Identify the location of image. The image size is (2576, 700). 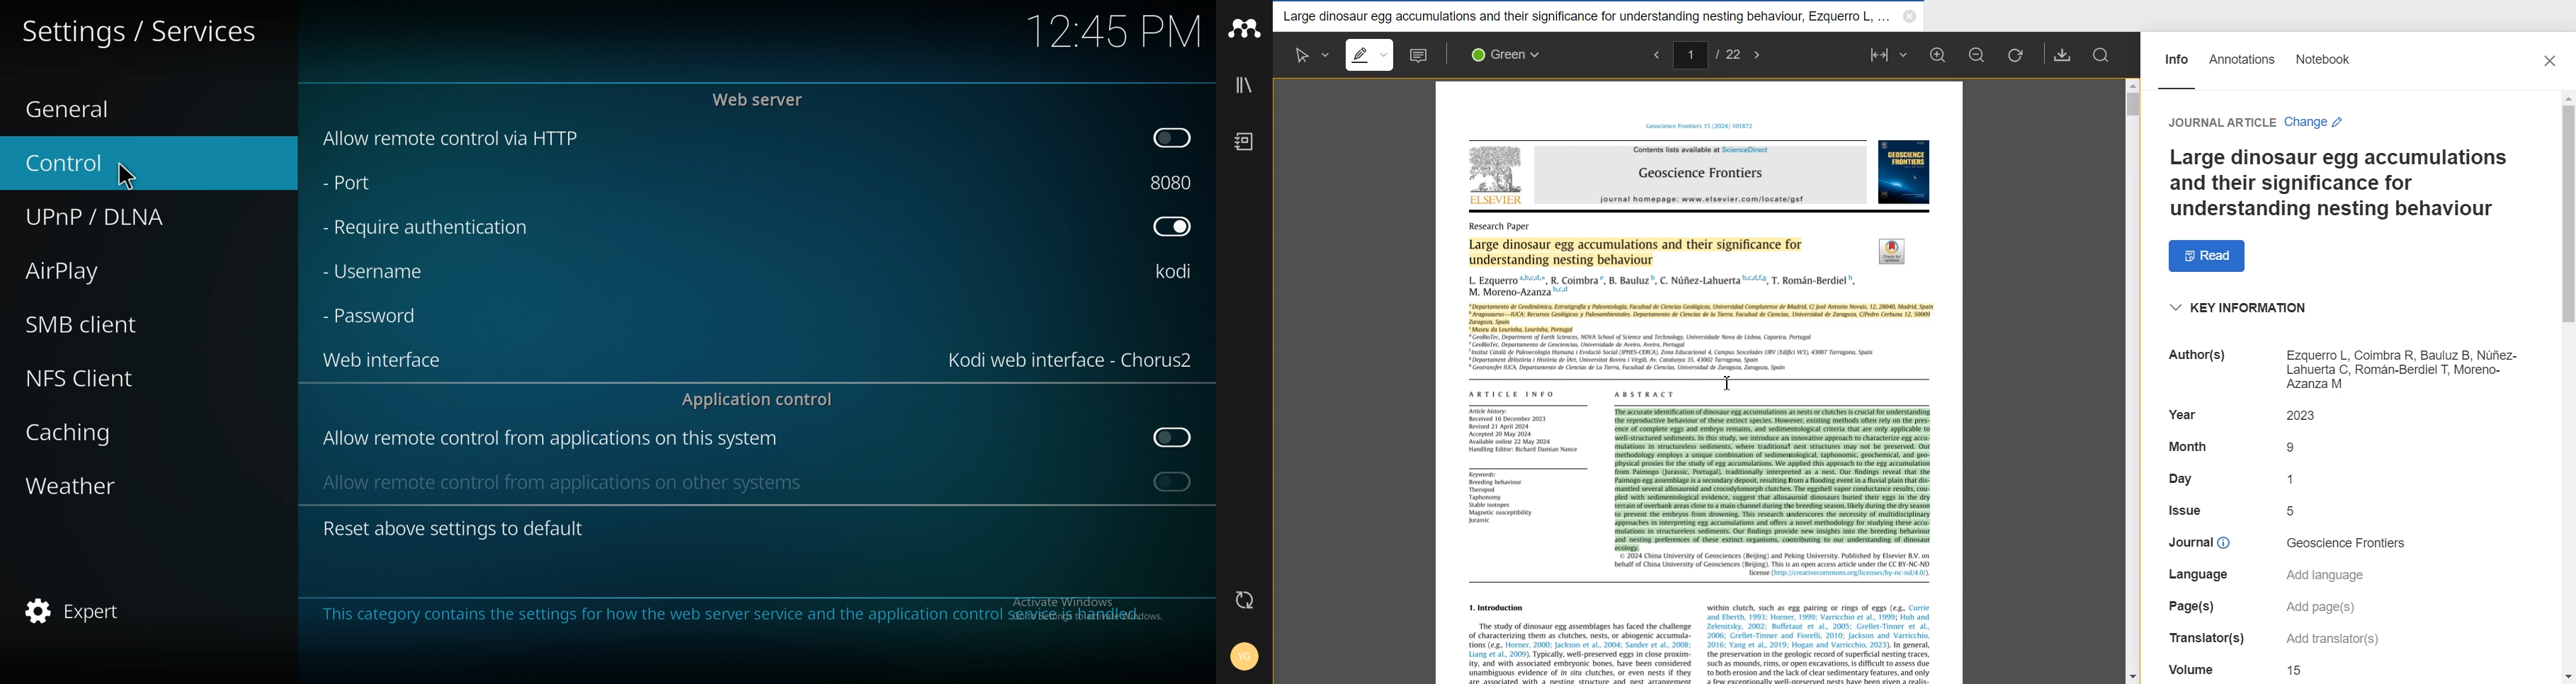
(1905, 172).